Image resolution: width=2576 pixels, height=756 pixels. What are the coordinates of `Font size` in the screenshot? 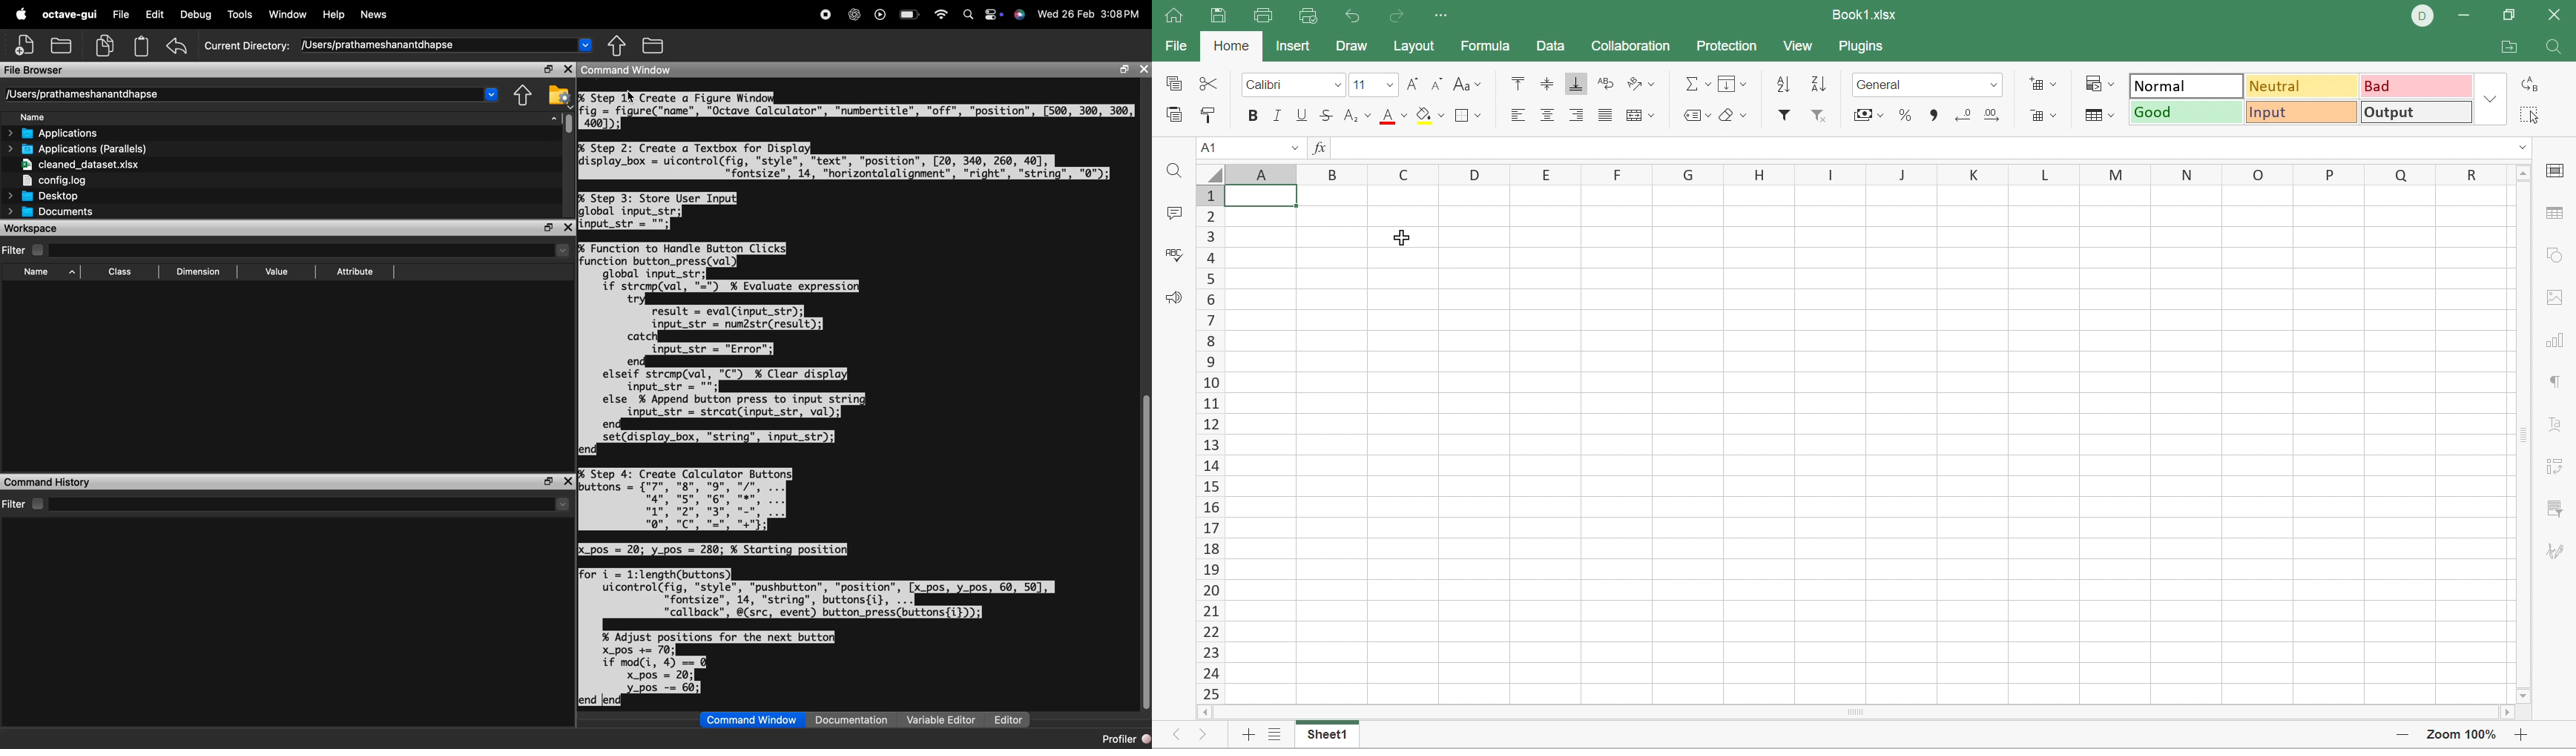 It's located at (1360, 85).